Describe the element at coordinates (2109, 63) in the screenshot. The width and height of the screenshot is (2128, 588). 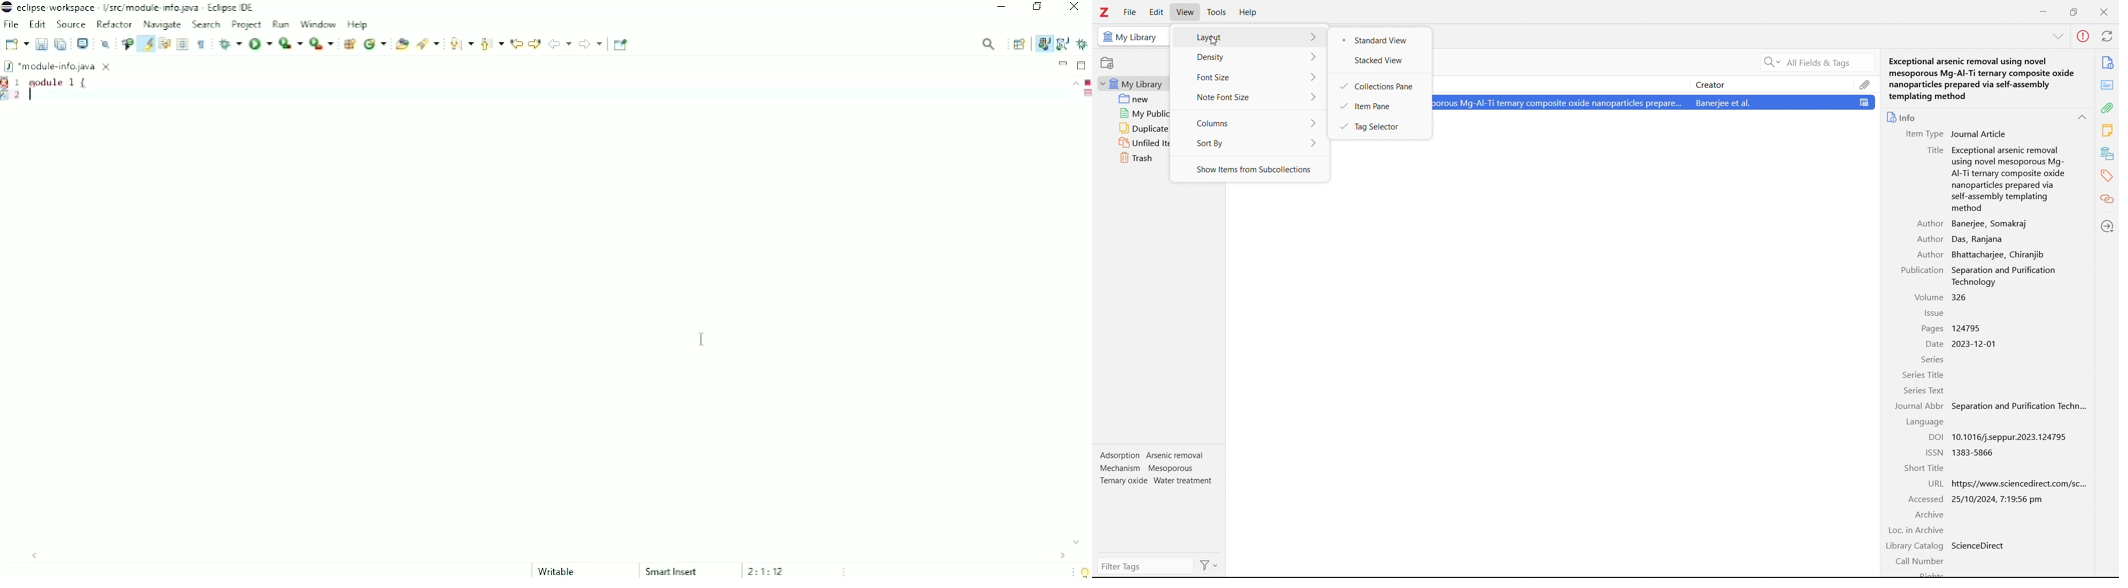
I see `info` at that location.